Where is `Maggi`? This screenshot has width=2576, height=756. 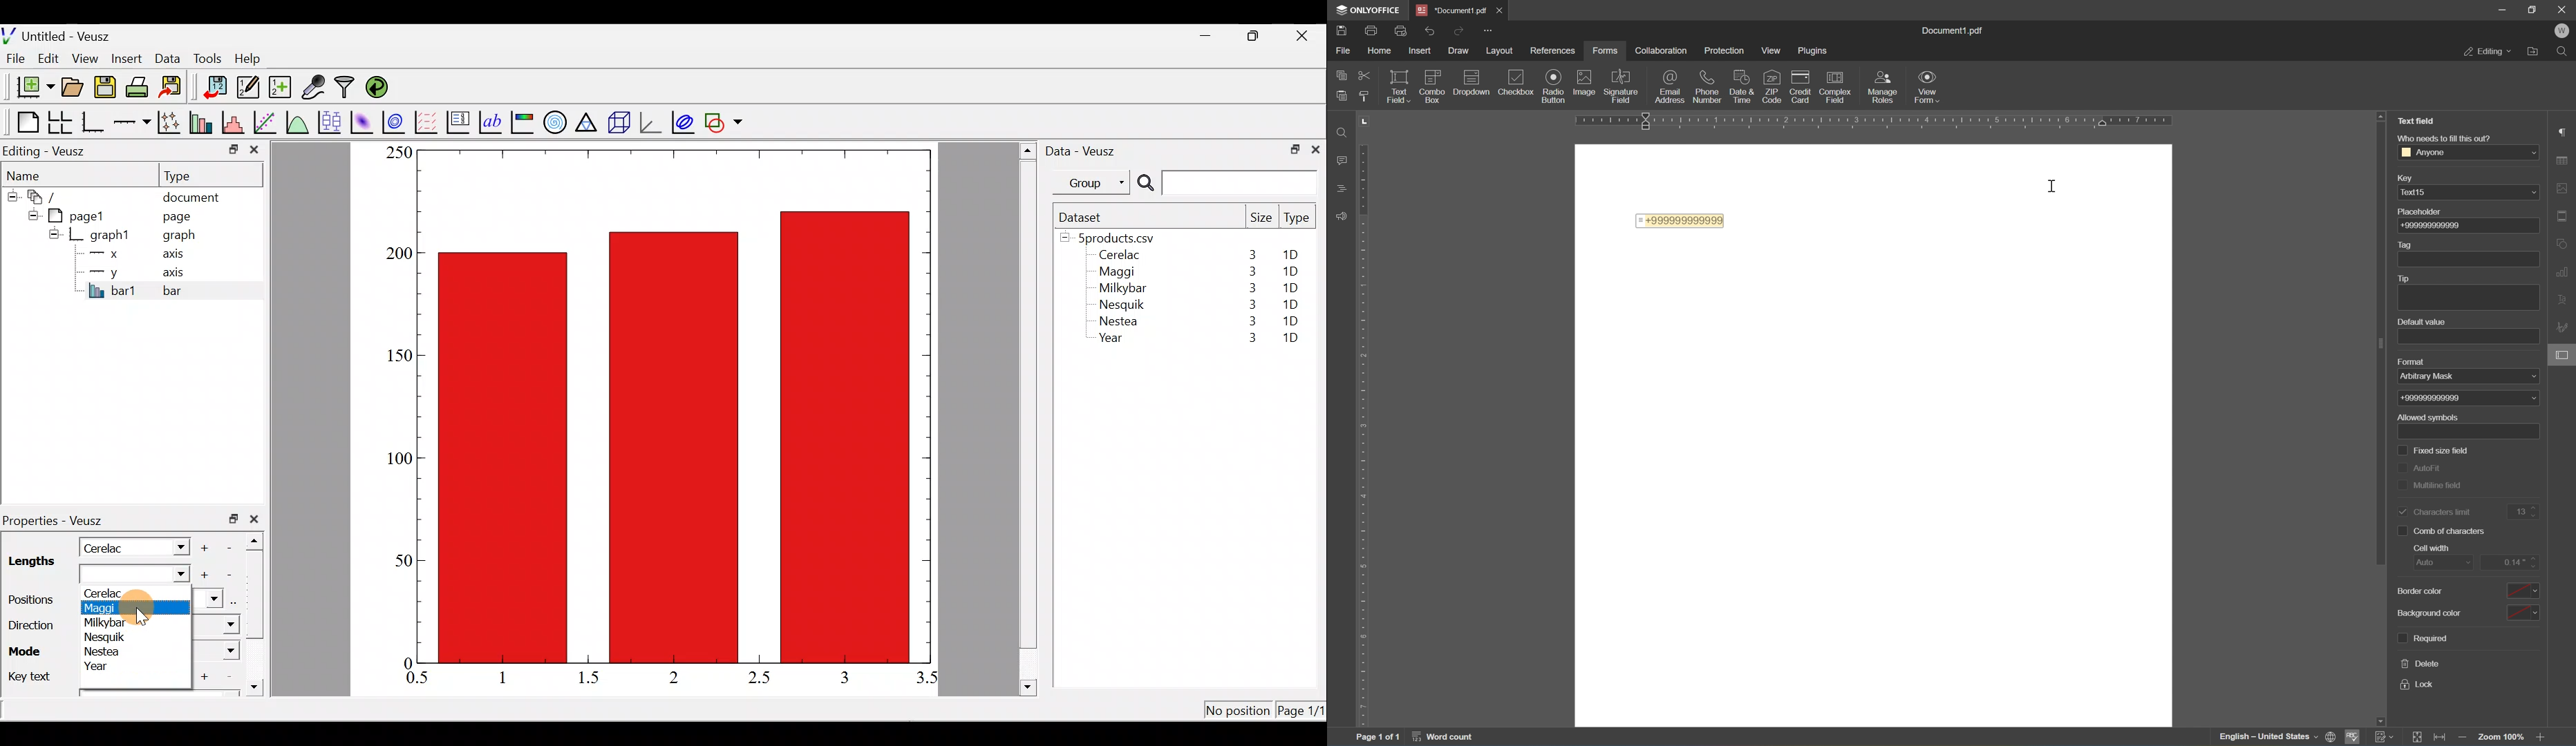 Maggi is located at coordinates (1118, 274).